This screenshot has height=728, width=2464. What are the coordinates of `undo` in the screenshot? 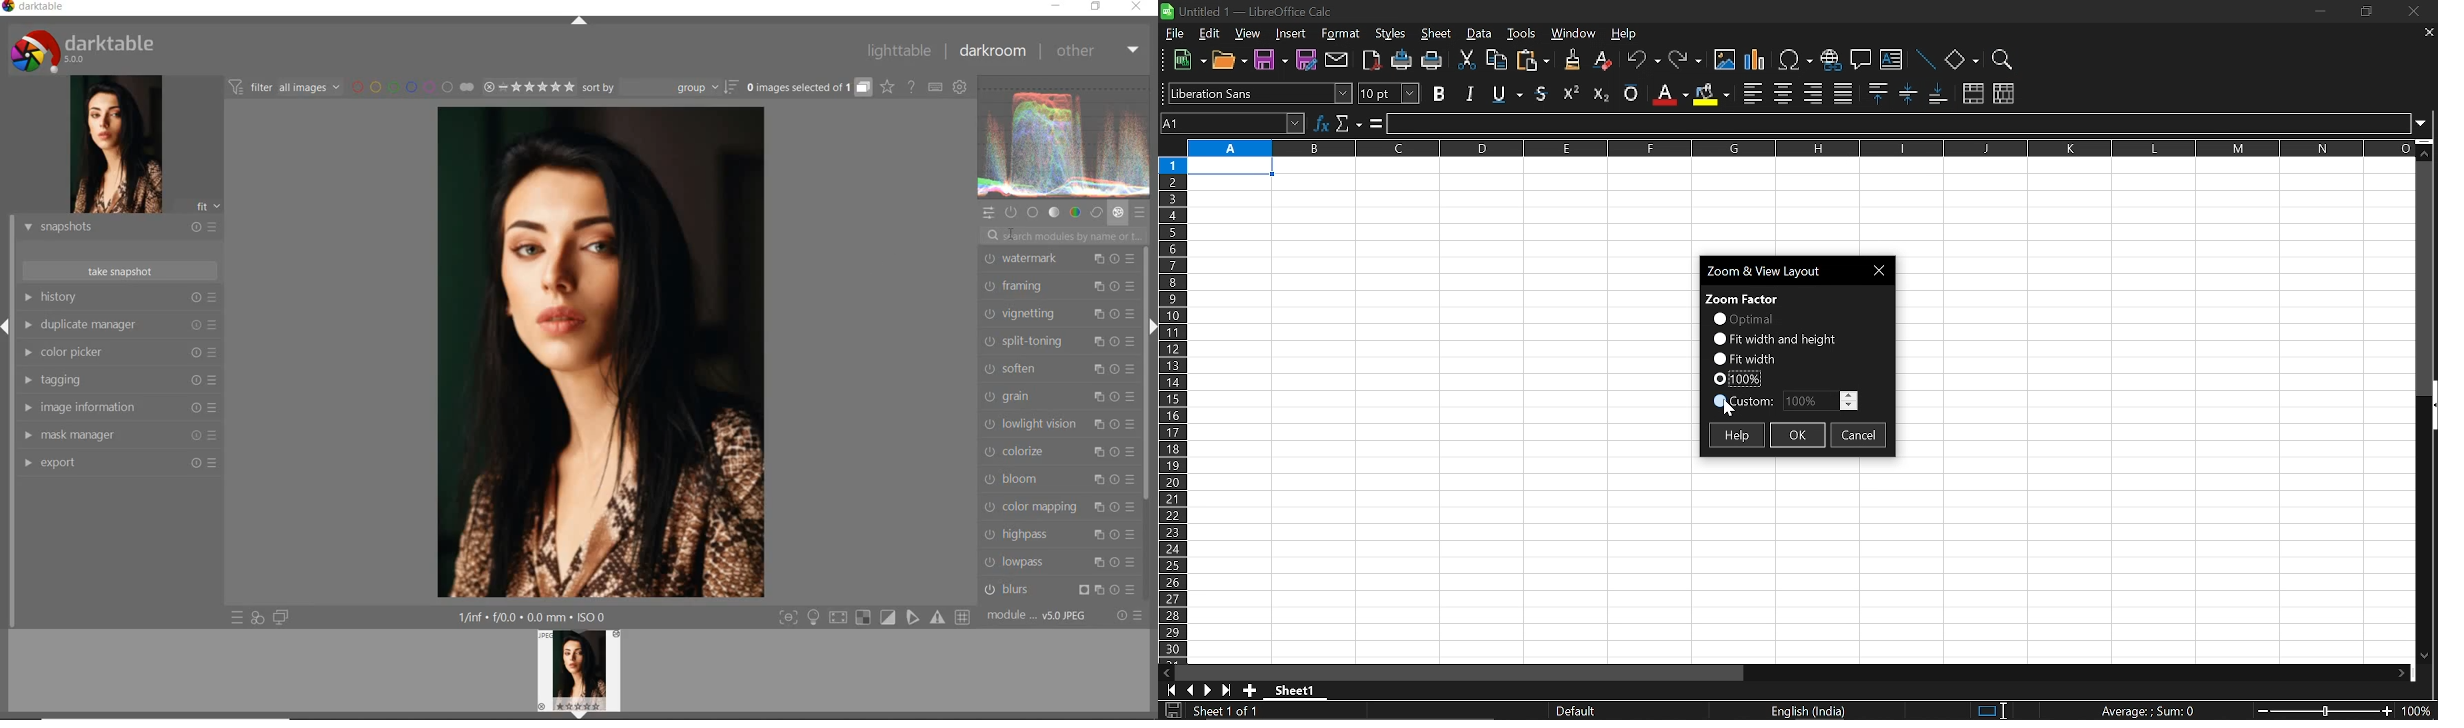 It's located at (1644, 62).